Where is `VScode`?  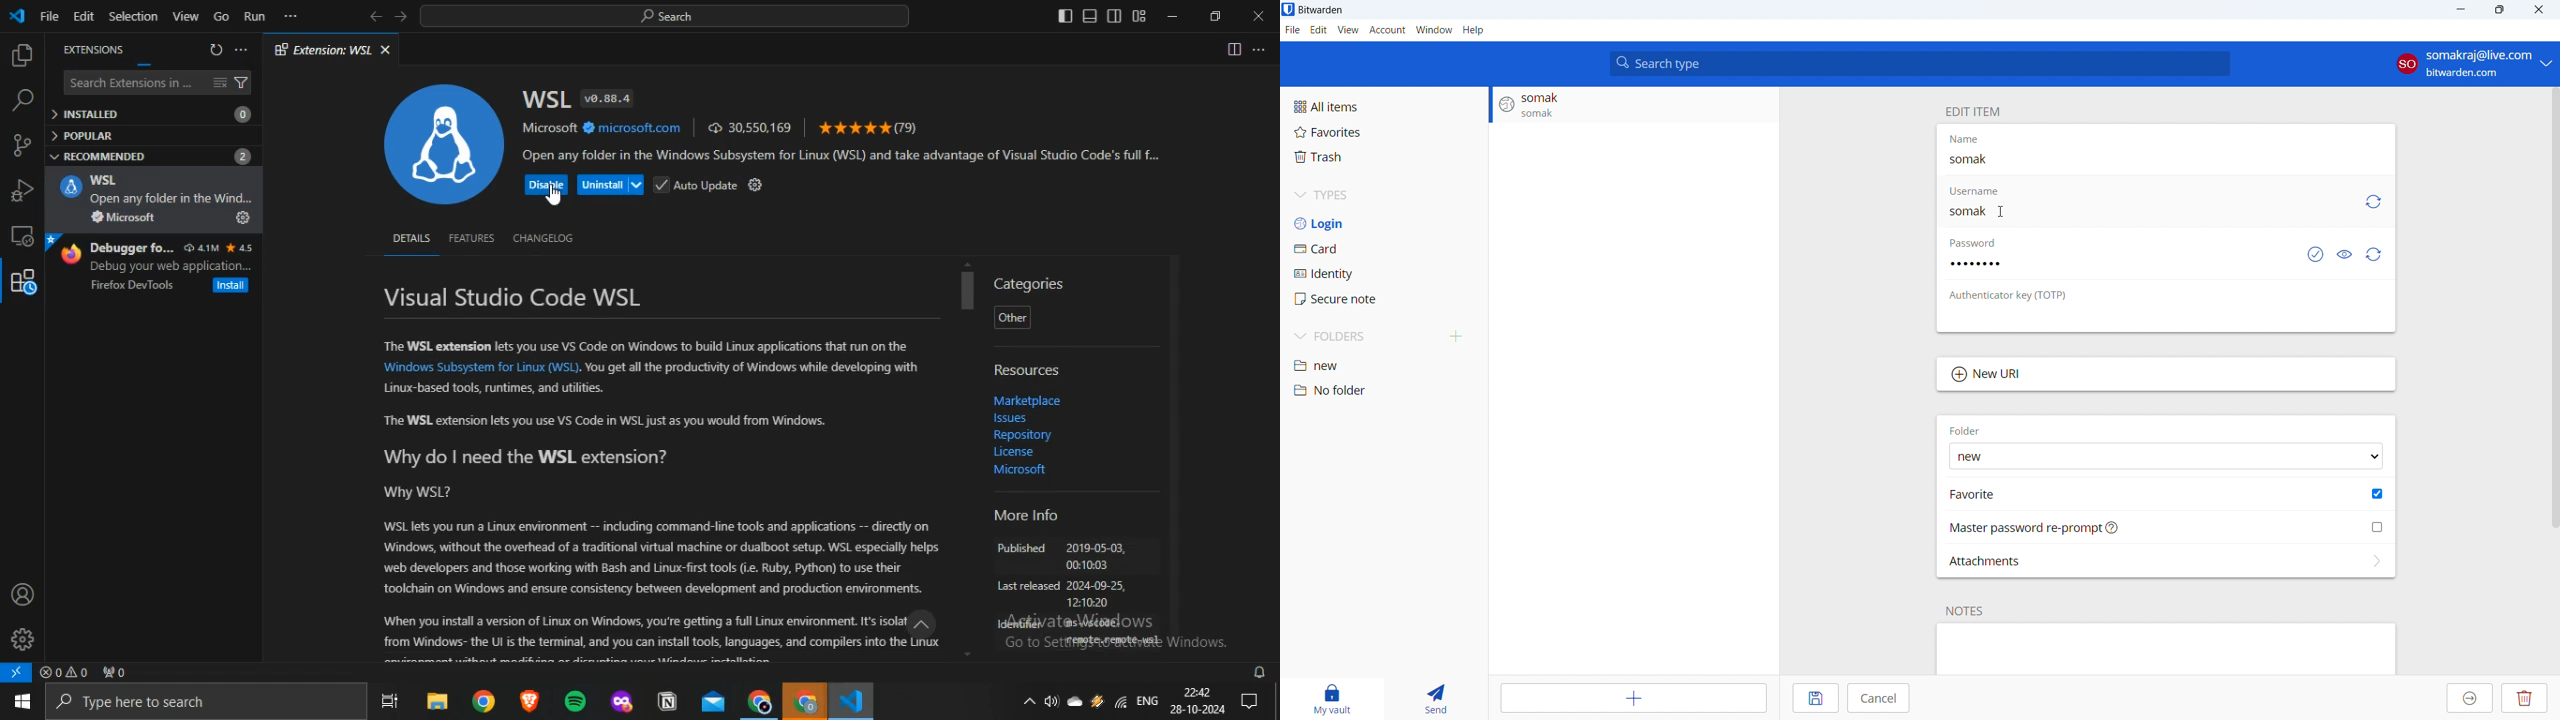
VScode is located at coordinates (850, 700).